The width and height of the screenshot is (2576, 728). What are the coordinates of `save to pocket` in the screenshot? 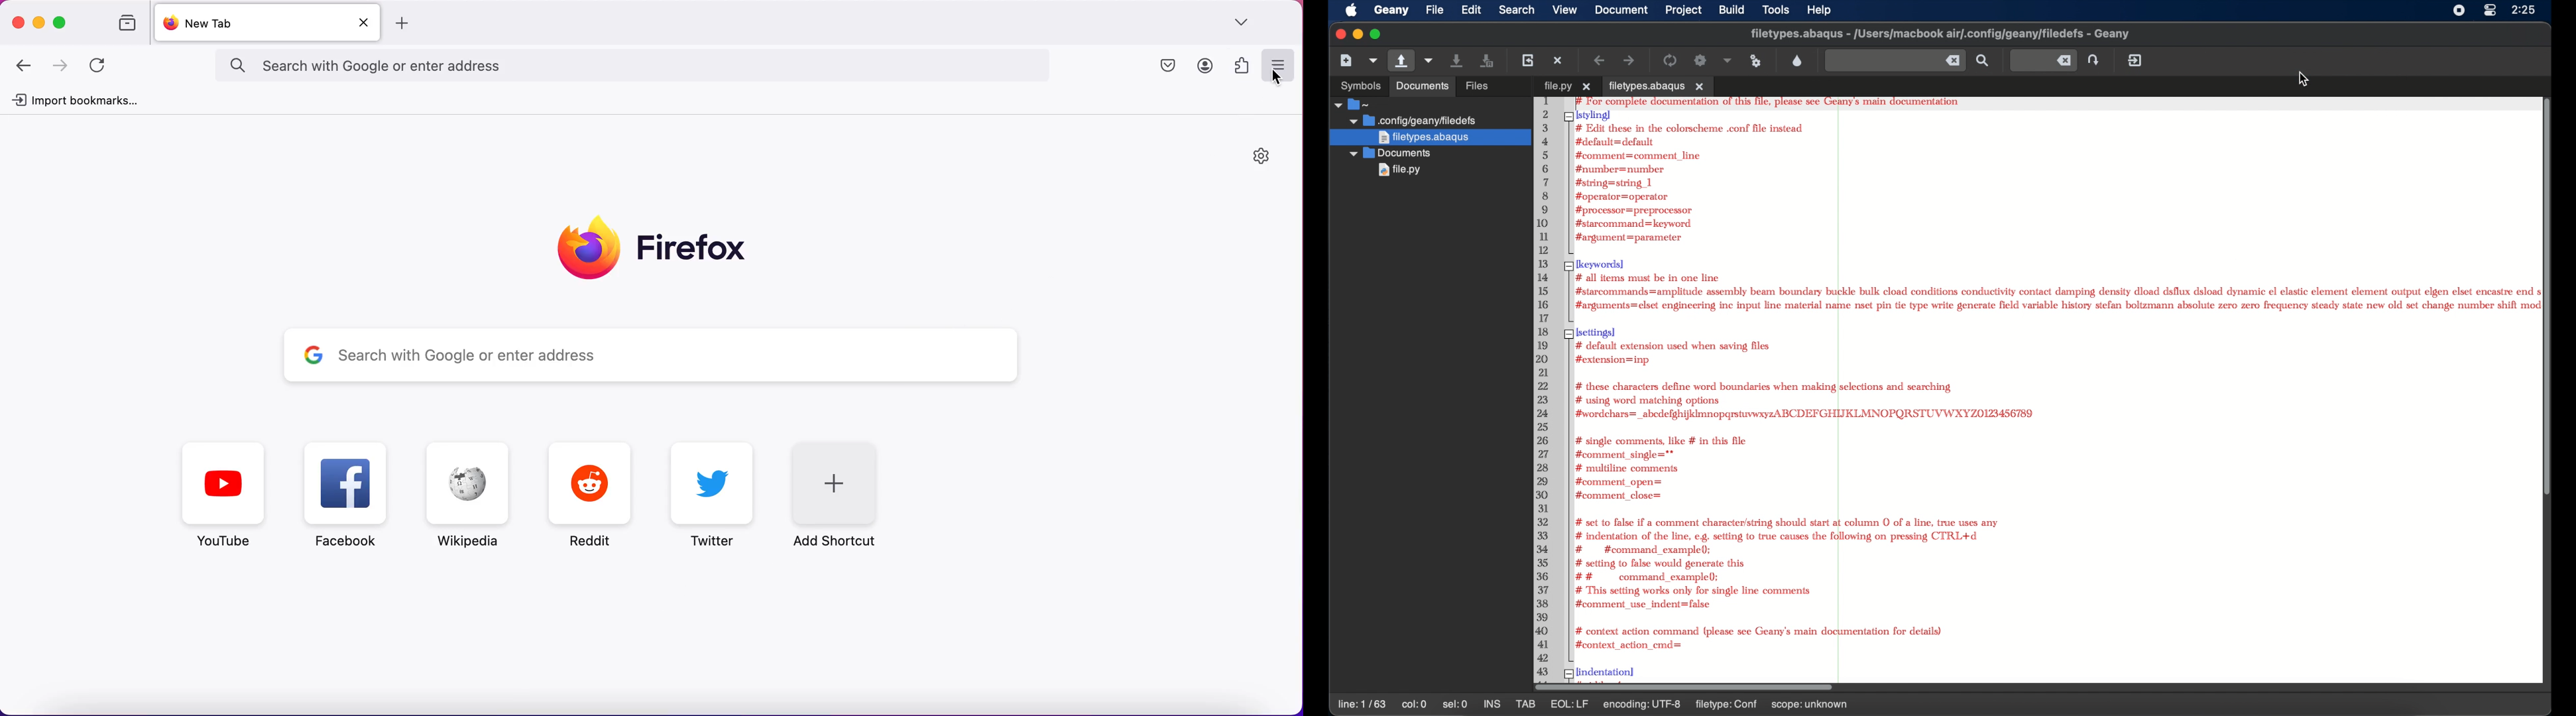 It's located at (1171, 66).